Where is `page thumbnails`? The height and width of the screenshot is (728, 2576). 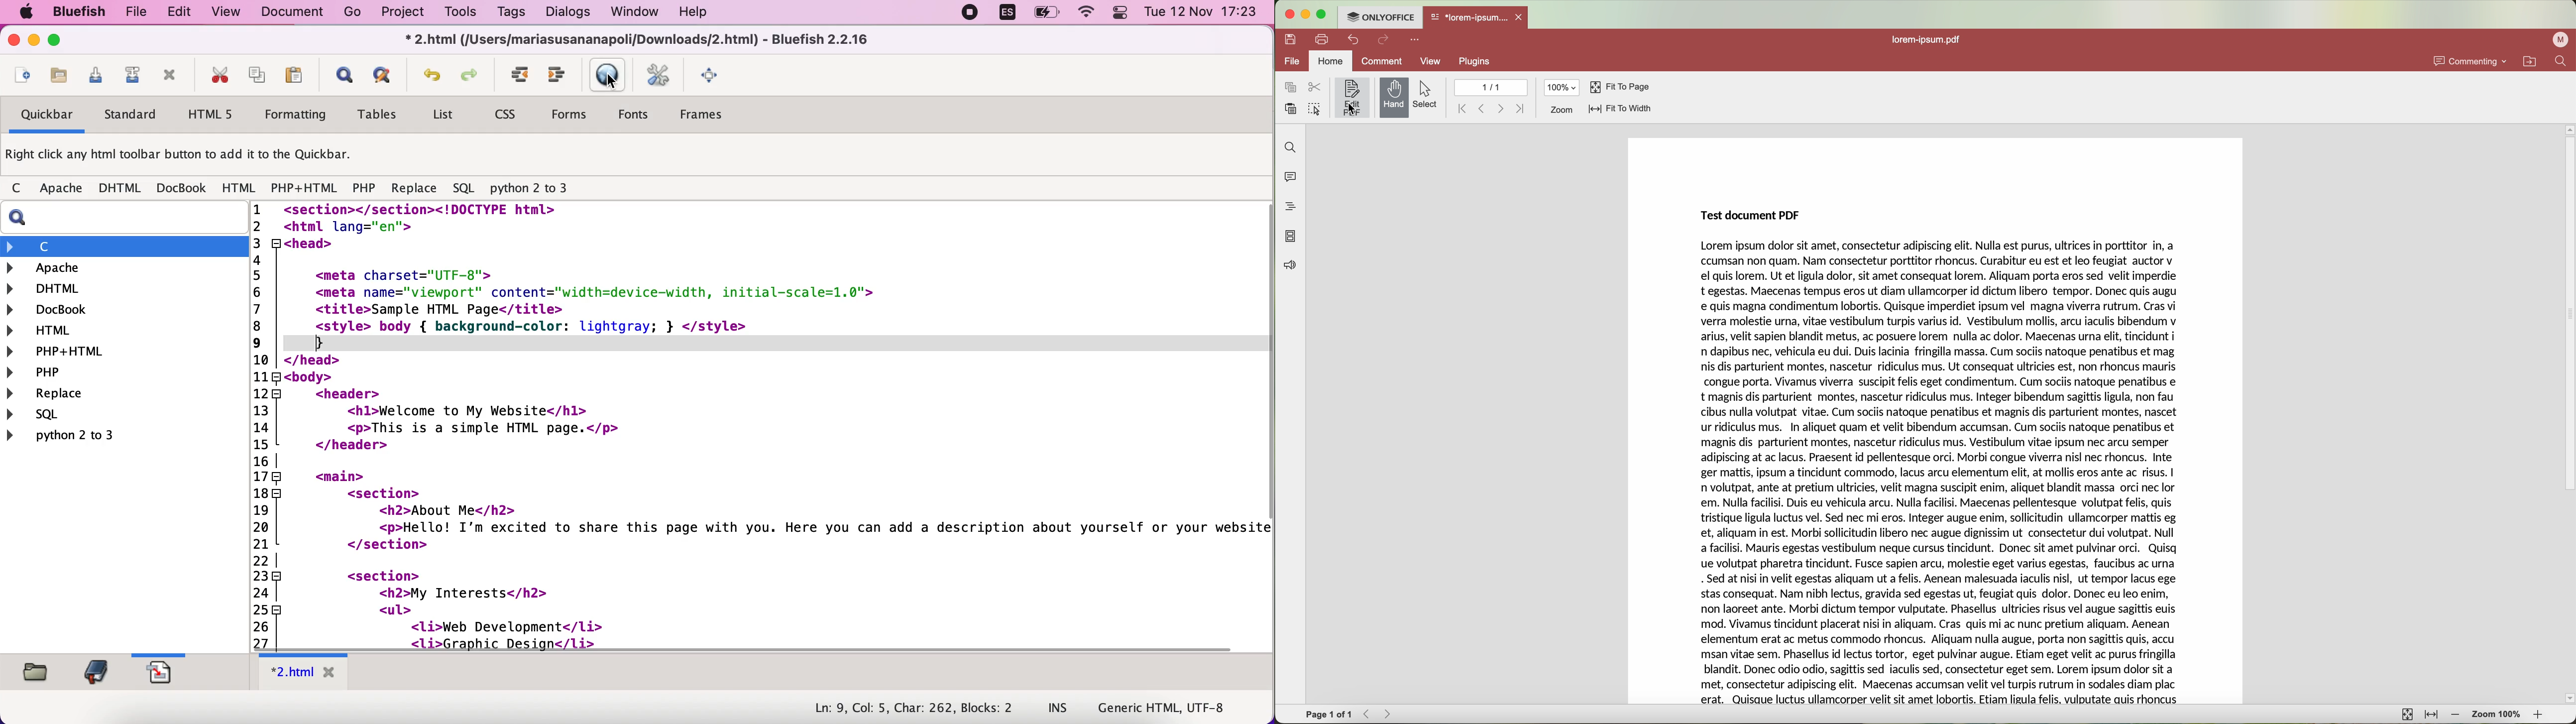
page thumbnails is located at coordinates (1291, 237).